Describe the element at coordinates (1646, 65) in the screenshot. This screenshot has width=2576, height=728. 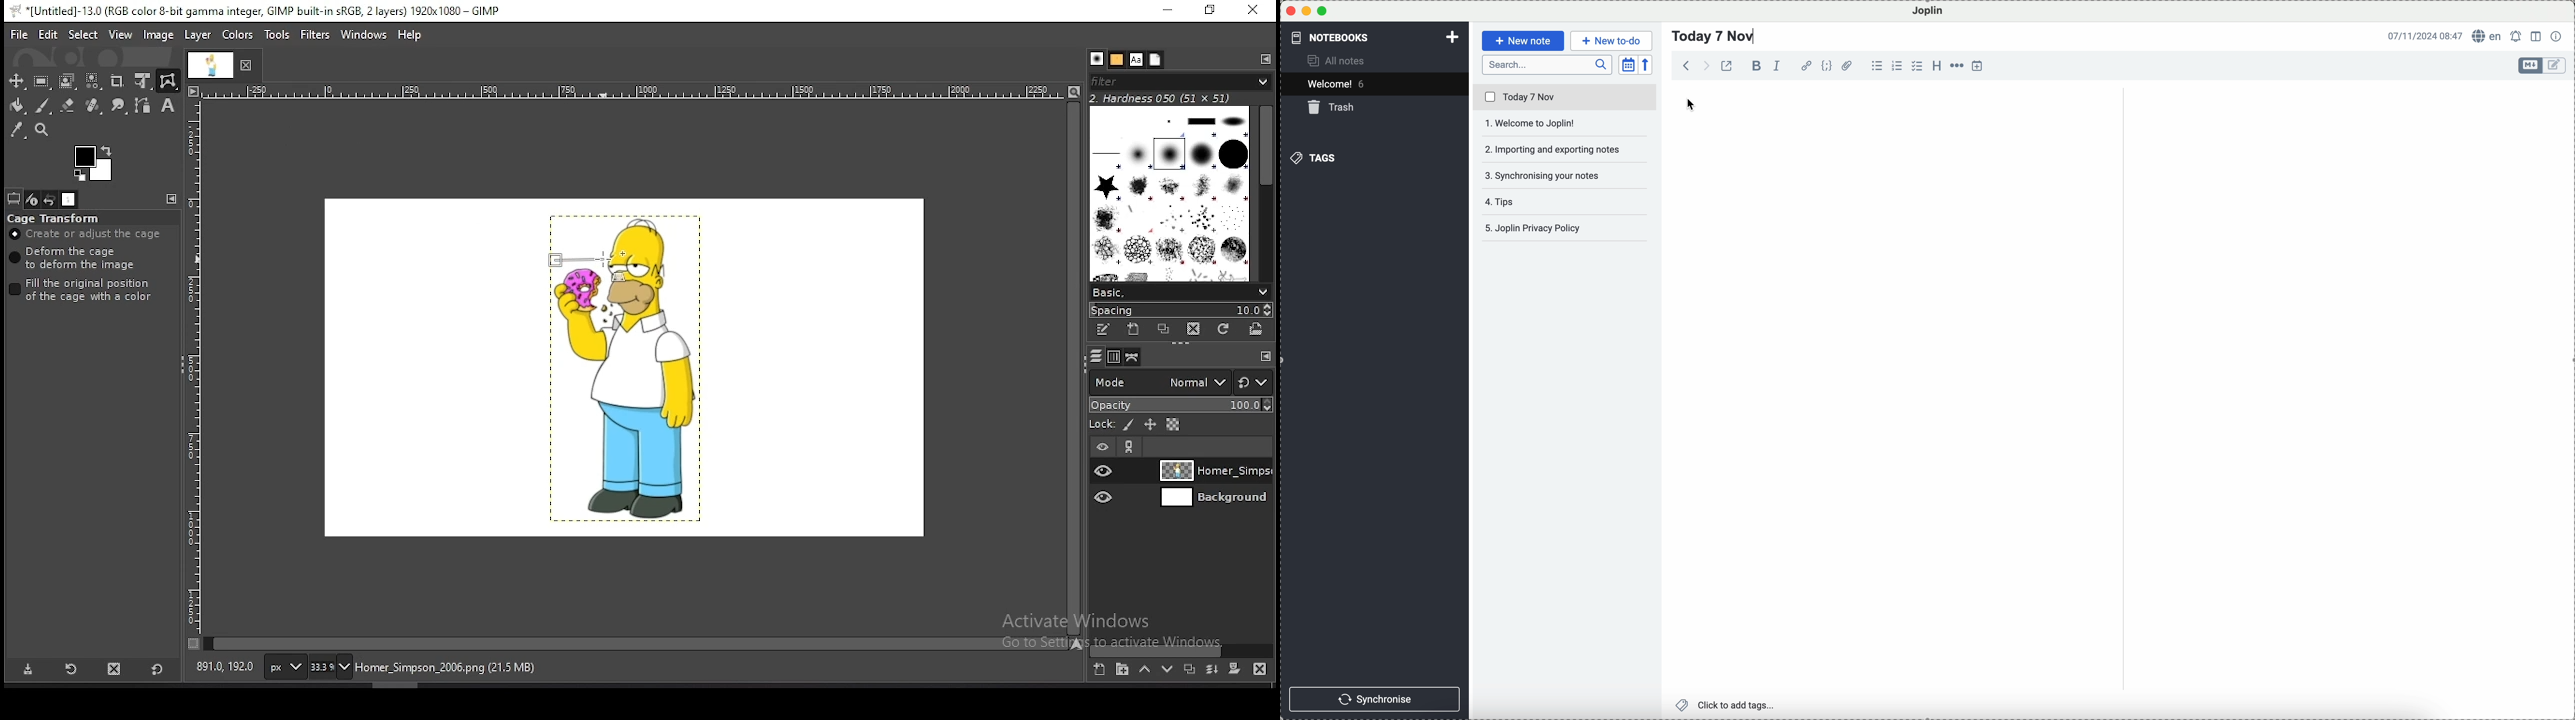
I see `reverse sort order` at that location.